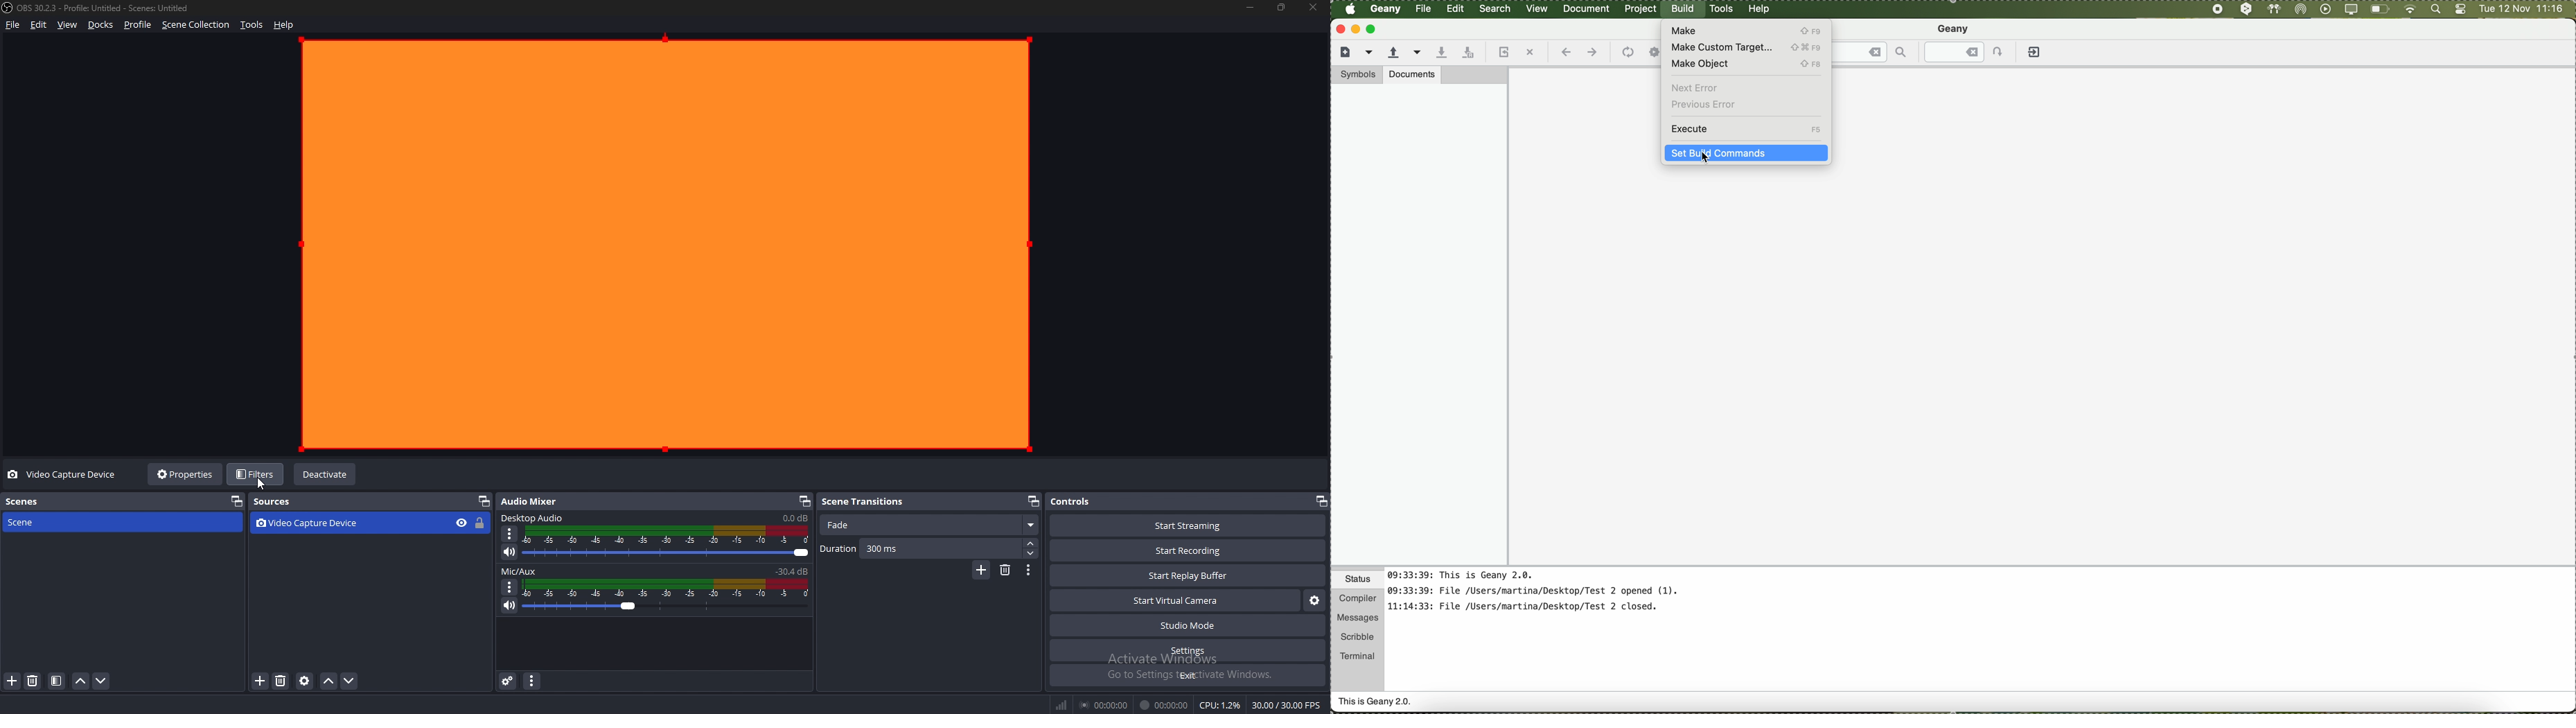 The image size is (2576, 728). What do you see at coordinates (1955, 30) in the screenshot?
I see `Geany` at bounding box center [1955, 30].